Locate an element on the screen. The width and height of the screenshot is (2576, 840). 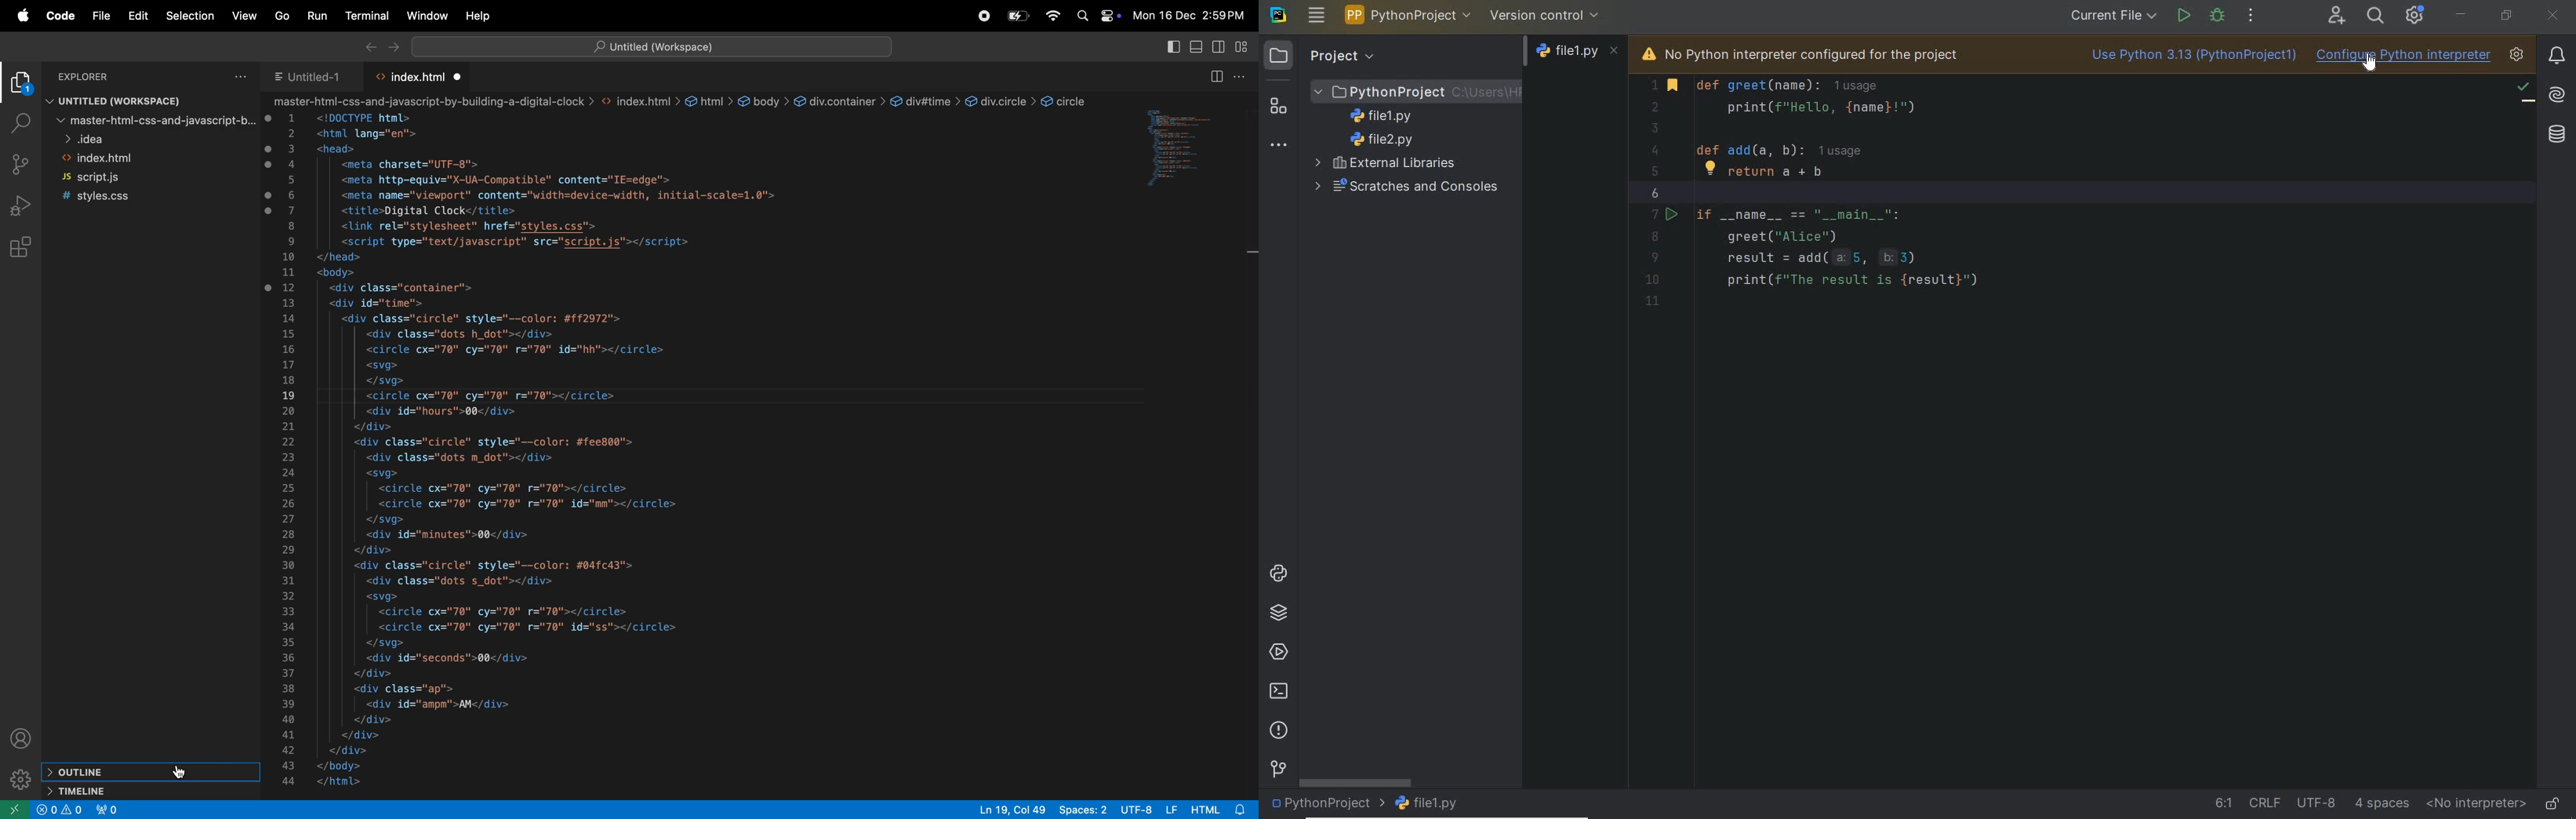
timeline is located at coordinates (153, 791).